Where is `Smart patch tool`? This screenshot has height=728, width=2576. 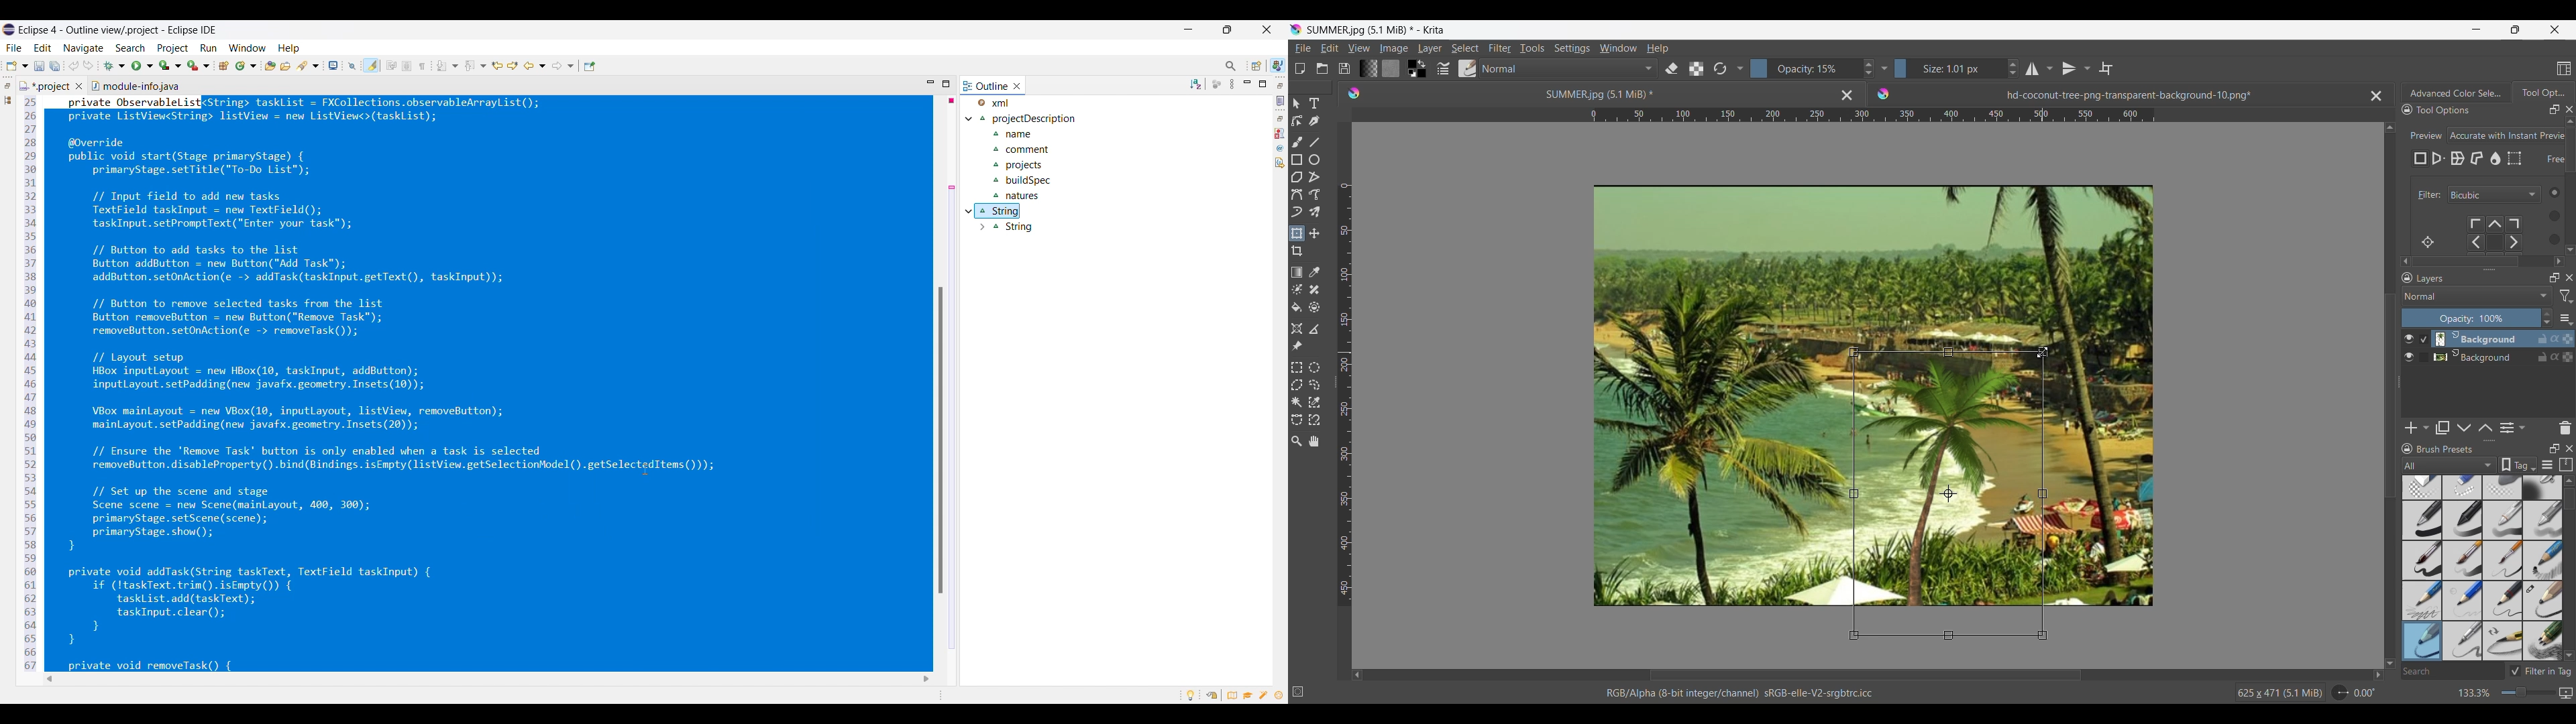
Smart patch tool is located at coordinates (1314, 289).